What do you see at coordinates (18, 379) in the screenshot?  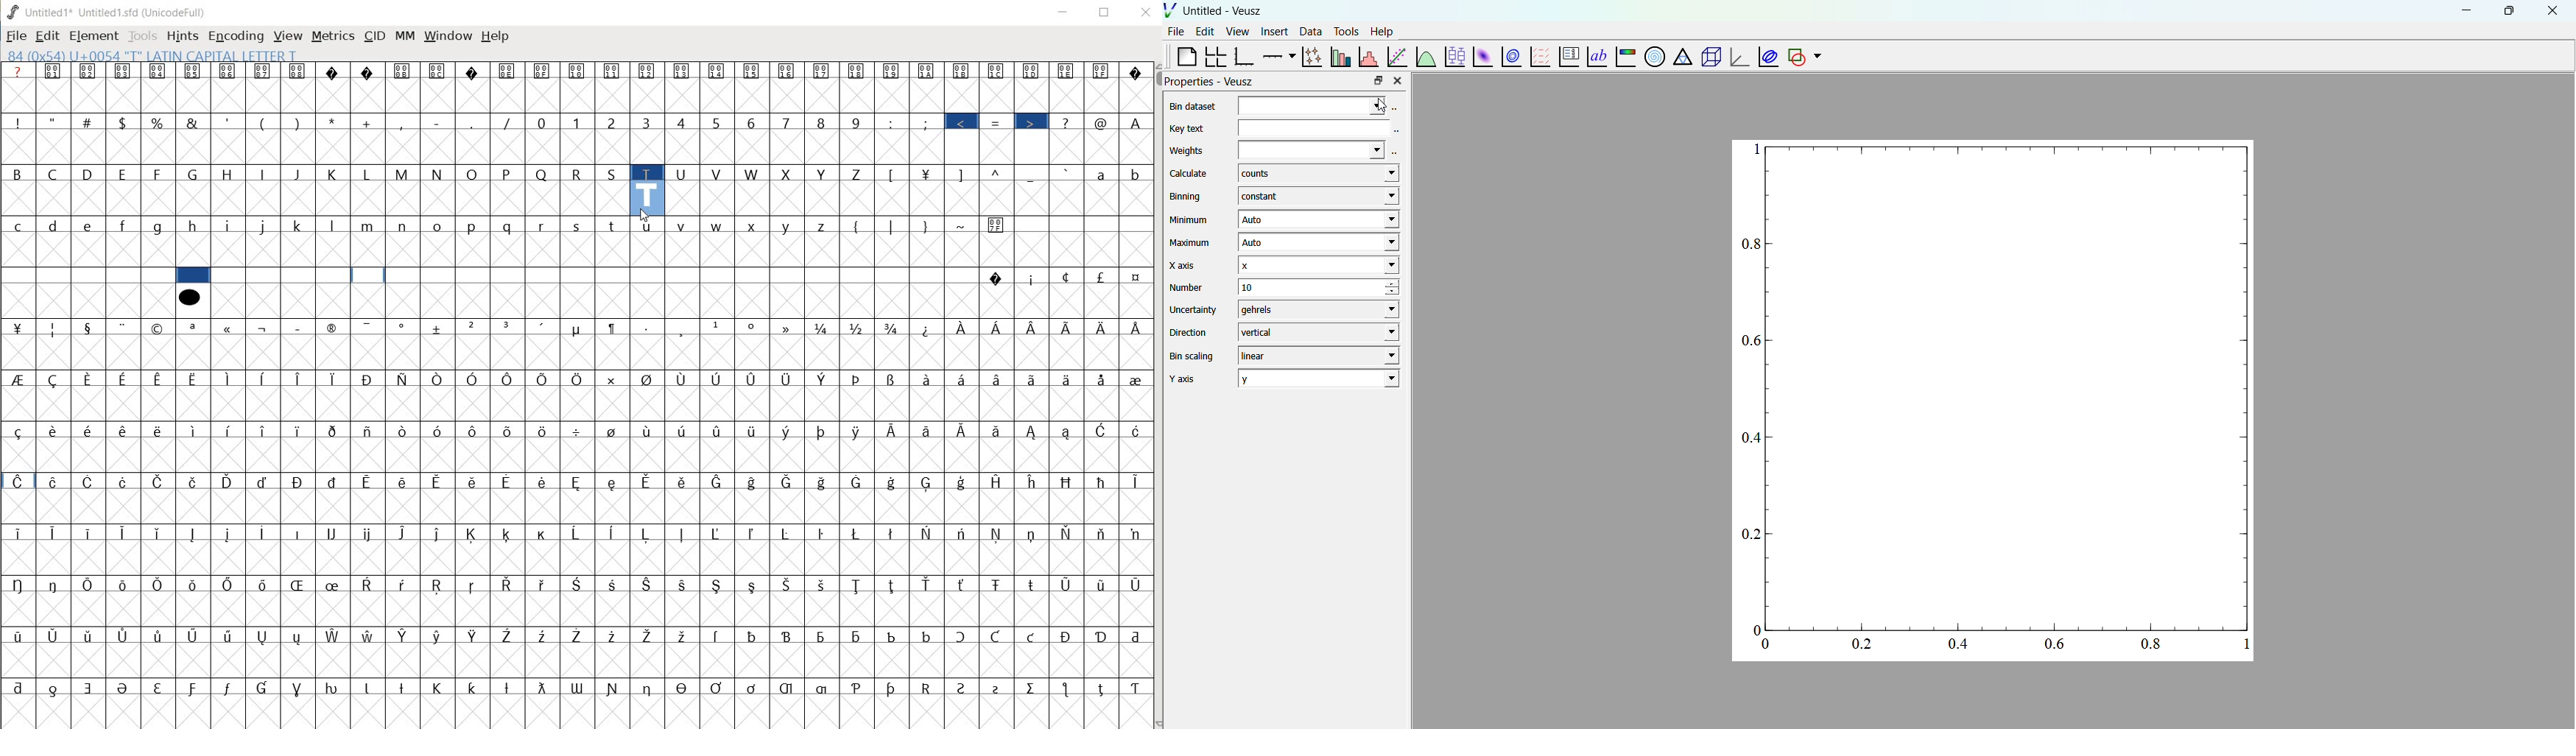 I see `Symbol` at bounding box center [18, 379].